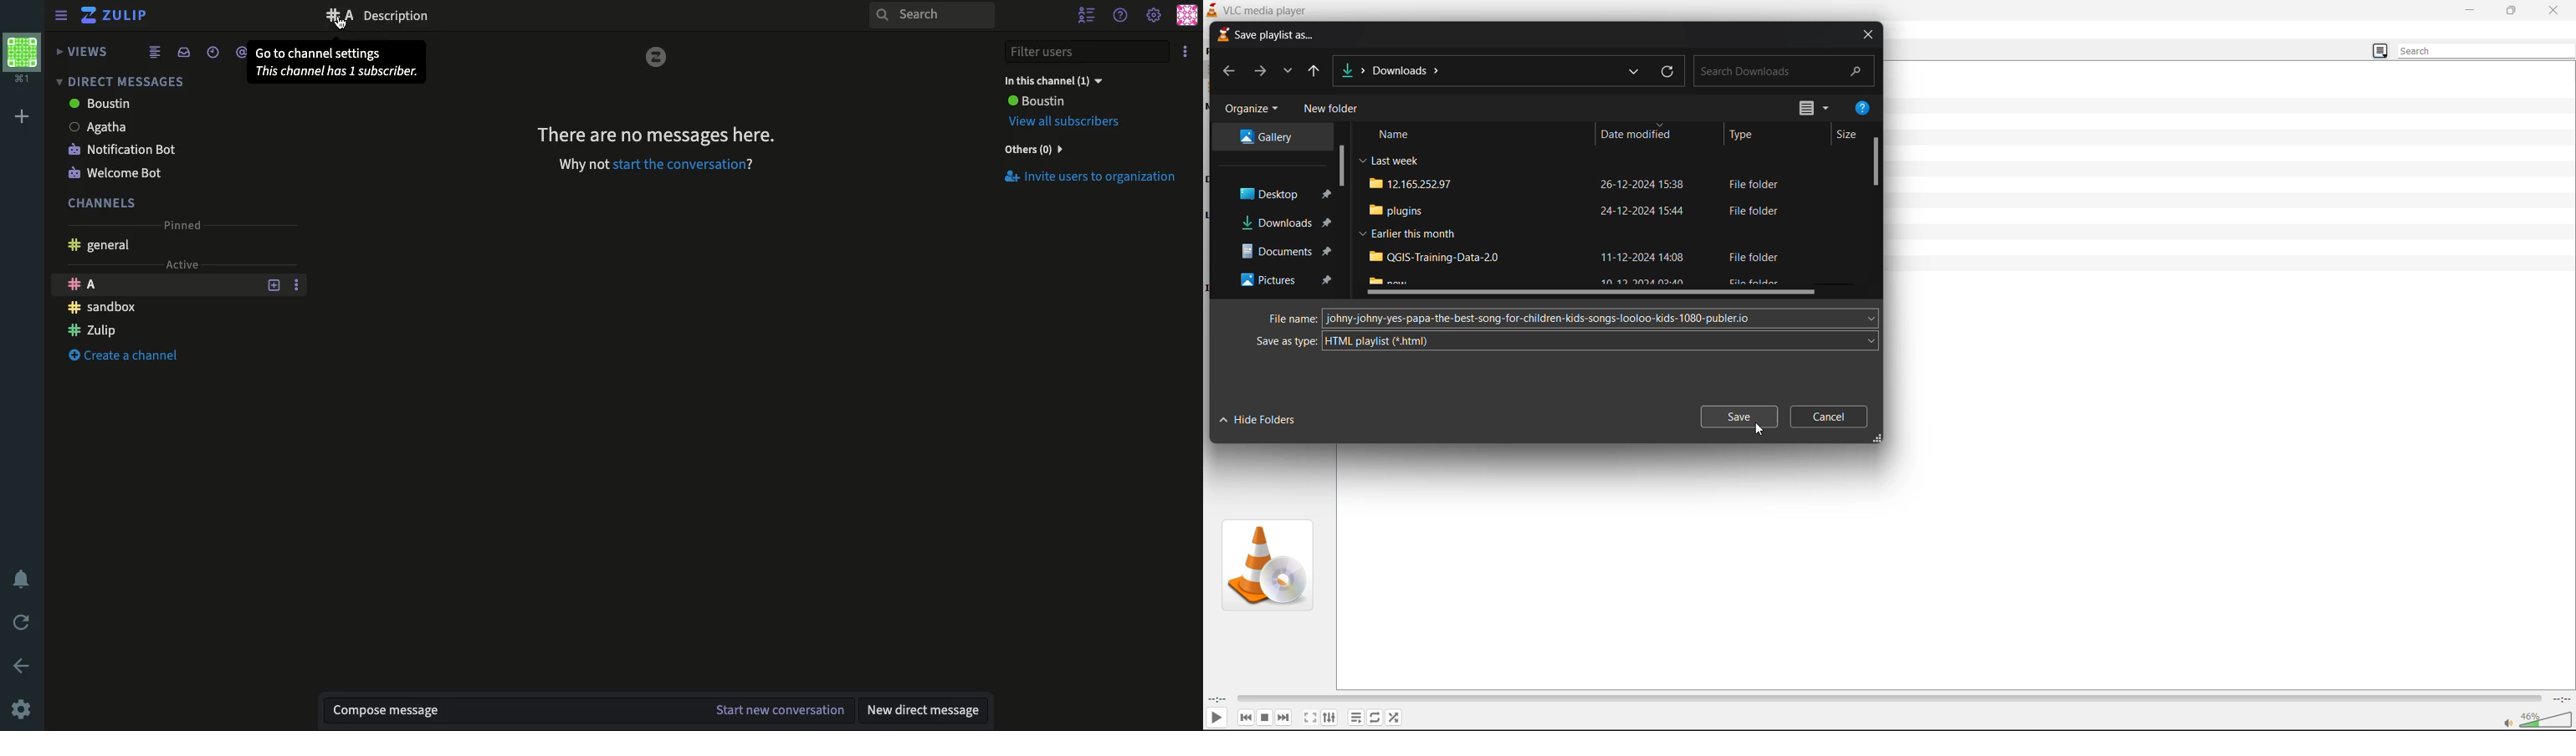 The height and width of the screenshot is (756, 2576). What do you see at coordinates (2487, 51) in the screenshot?
I see `search` at bounding box center [2487, 51].